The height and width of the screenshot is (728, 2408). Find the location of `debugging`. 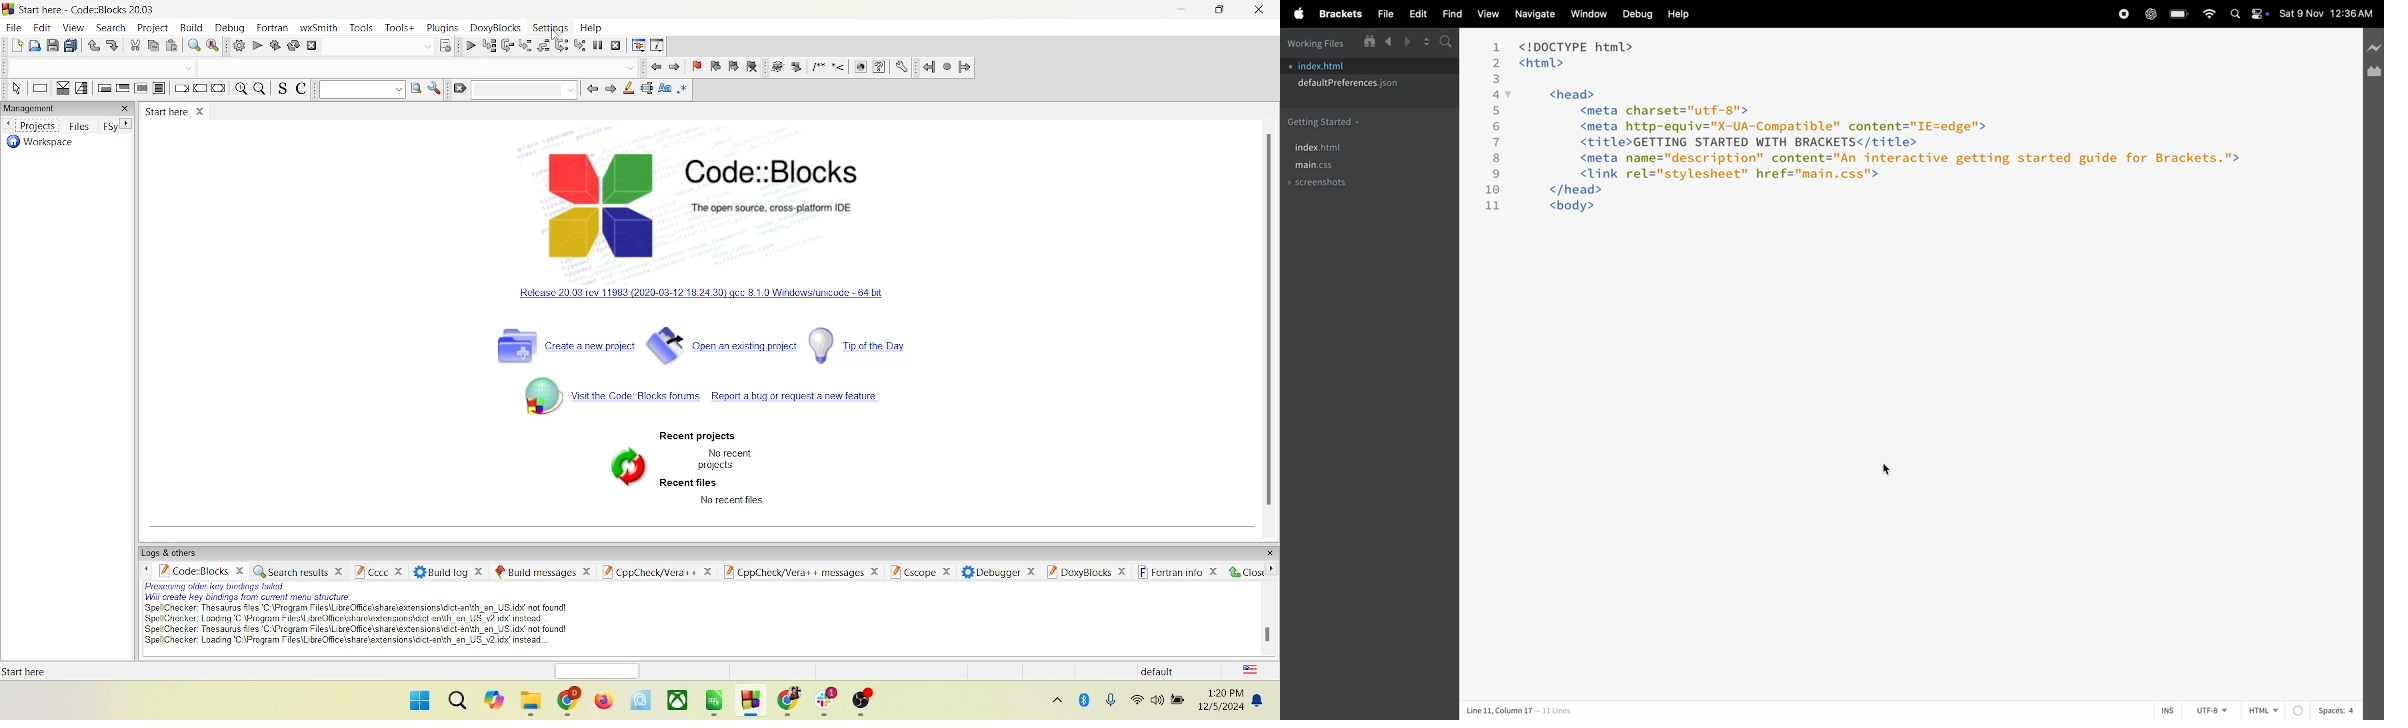

debugging is located at coordinates (639, 44).